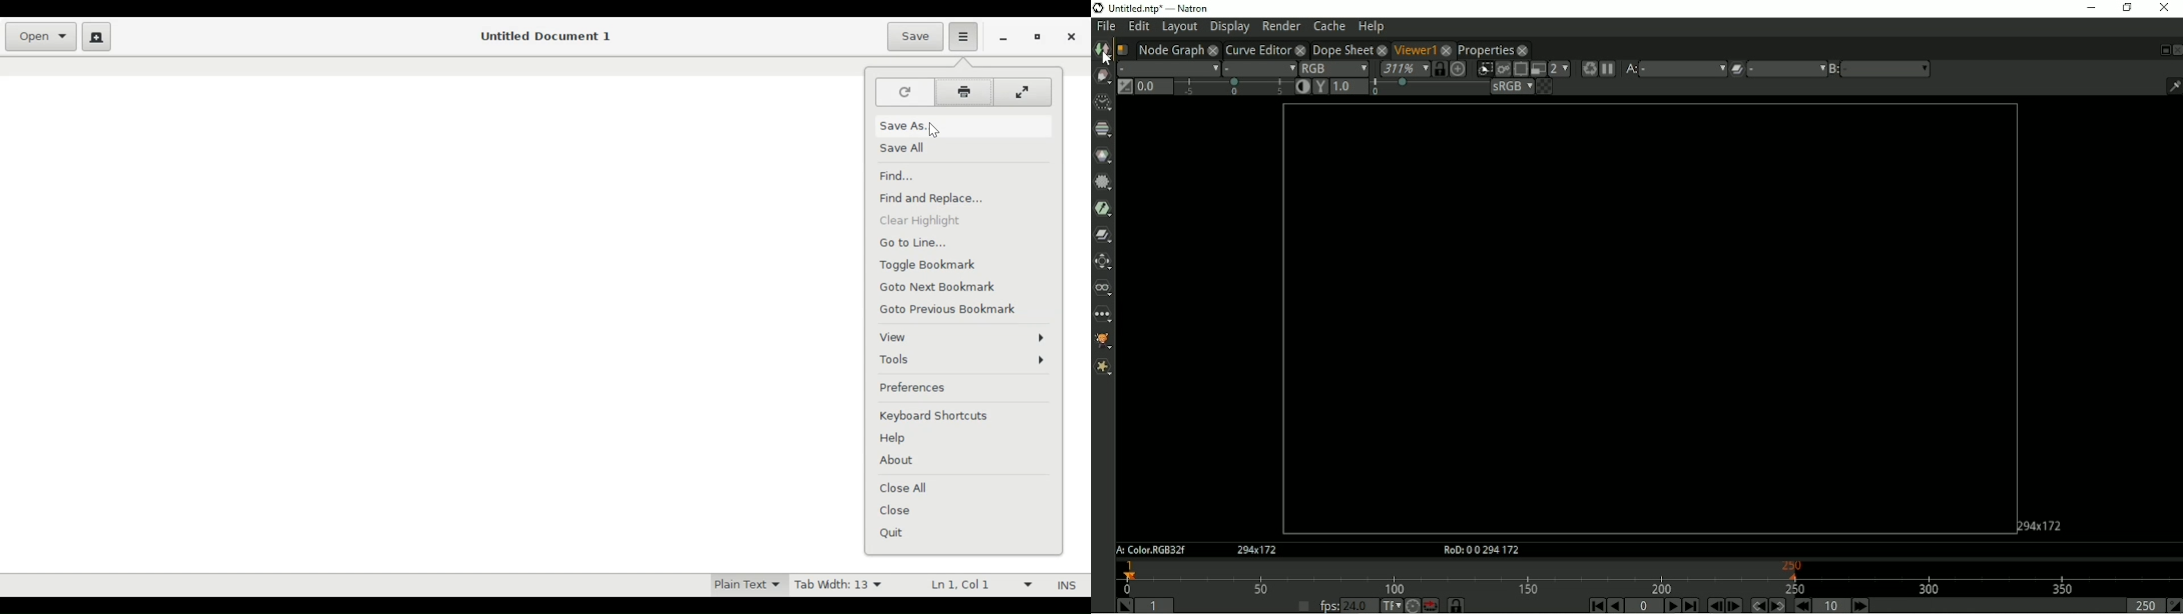 The width and height of the screenshot is (2184, 616). What do you see at coordinates (905, 488) in the screenshot?
I see `Close All` at bounding box center [905, 488].